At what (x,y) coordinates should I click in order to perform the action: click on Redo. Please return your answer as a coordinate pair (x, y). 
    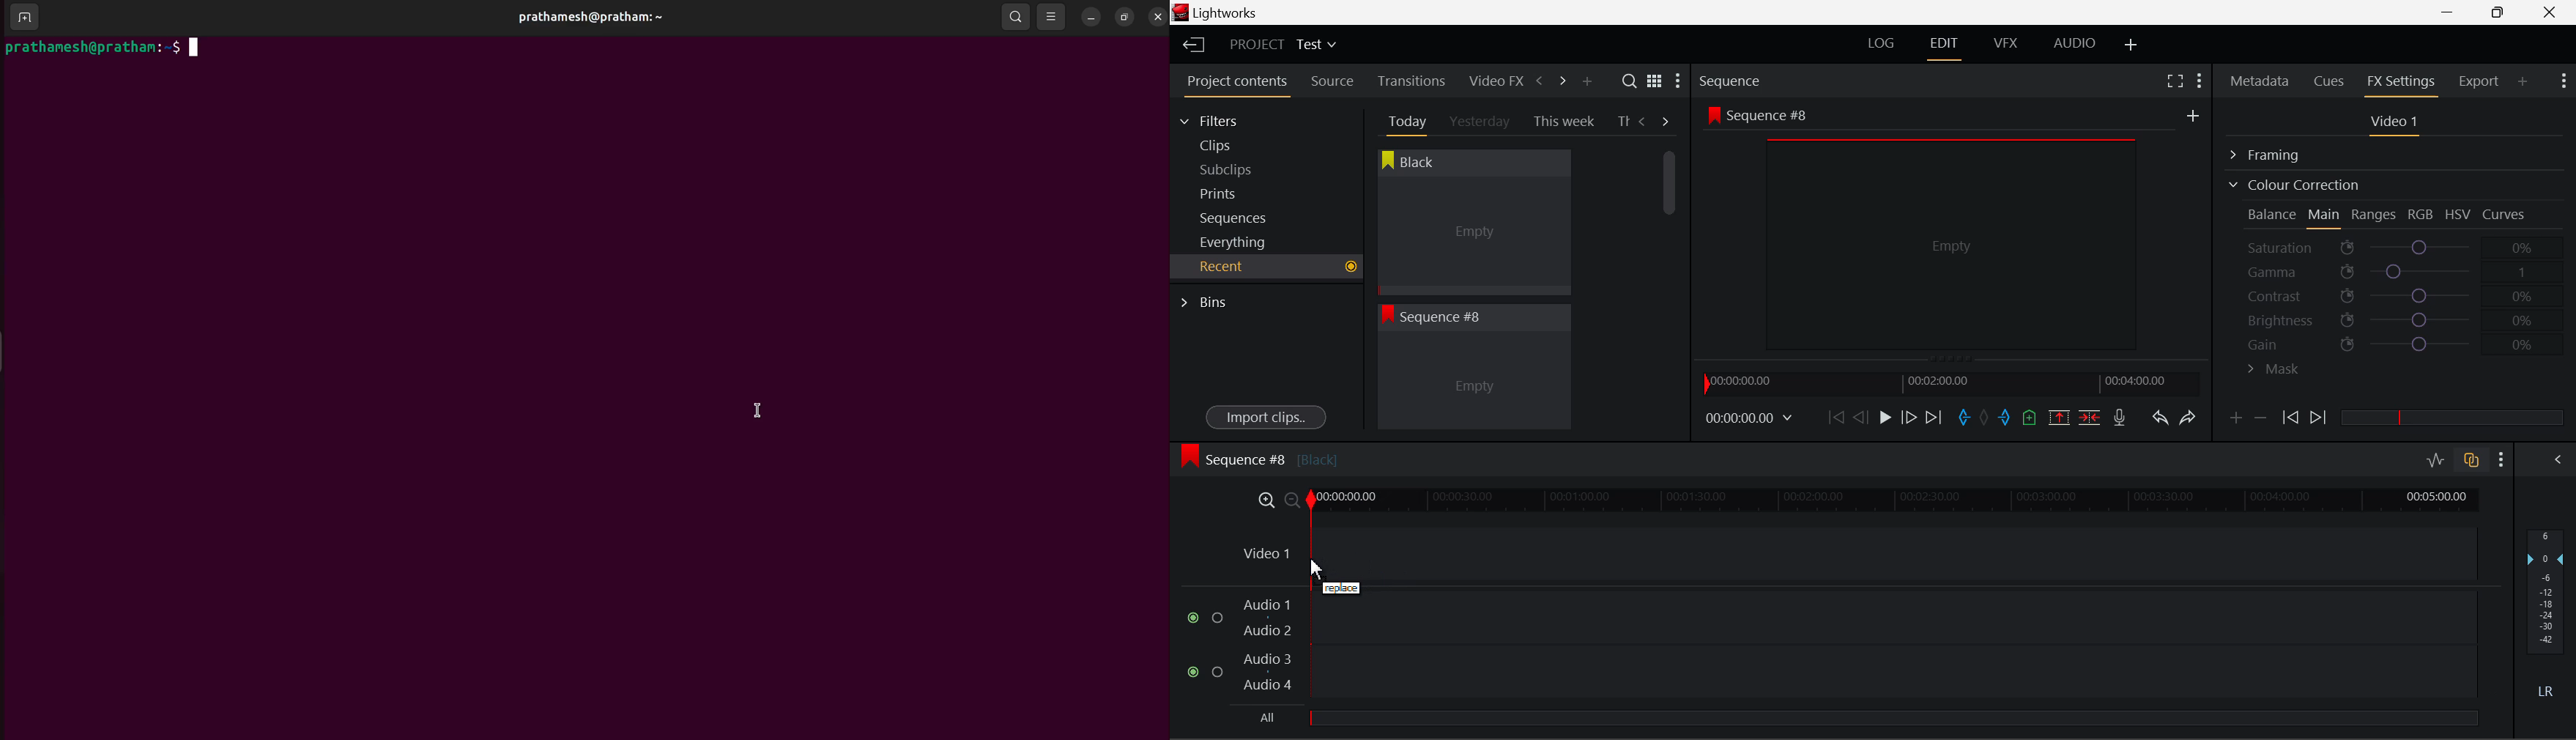
    Looking at the image, I should click on (2188, 417).